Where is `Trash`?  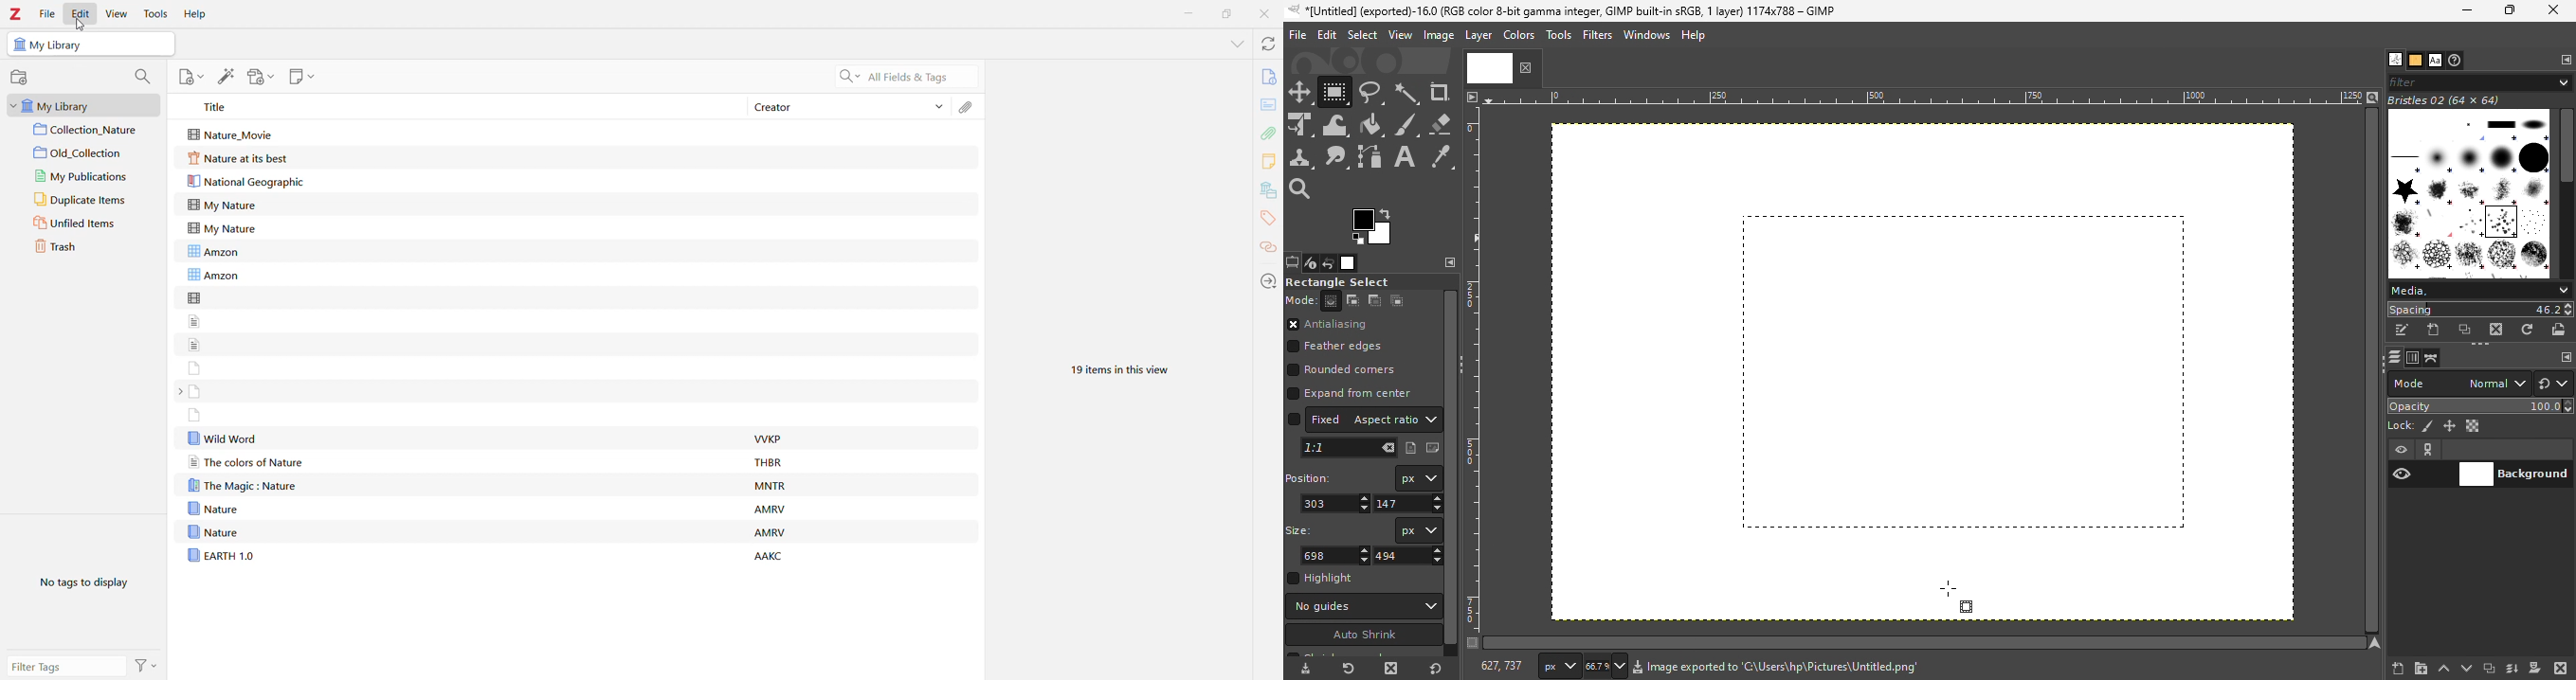 Trash is located at coordinates (77, 249).